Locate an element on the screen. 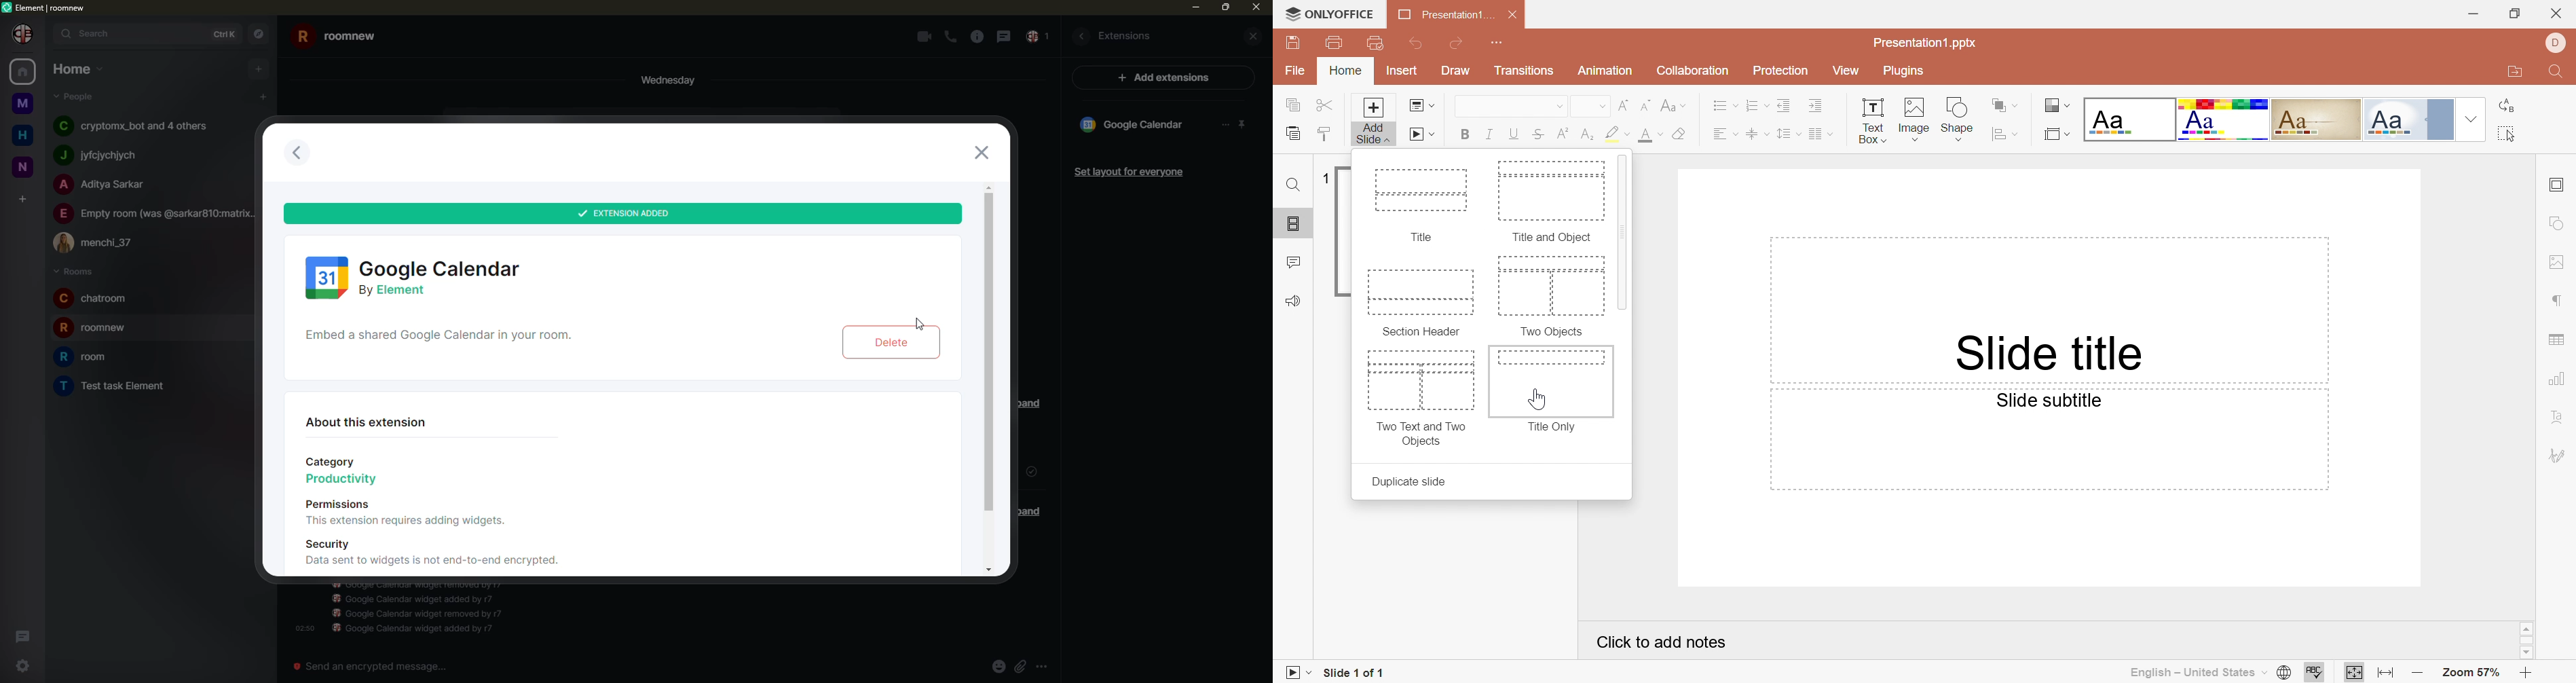 This screenshot has width=2576, height=700. Paste is located at coordinates (1292, 134).